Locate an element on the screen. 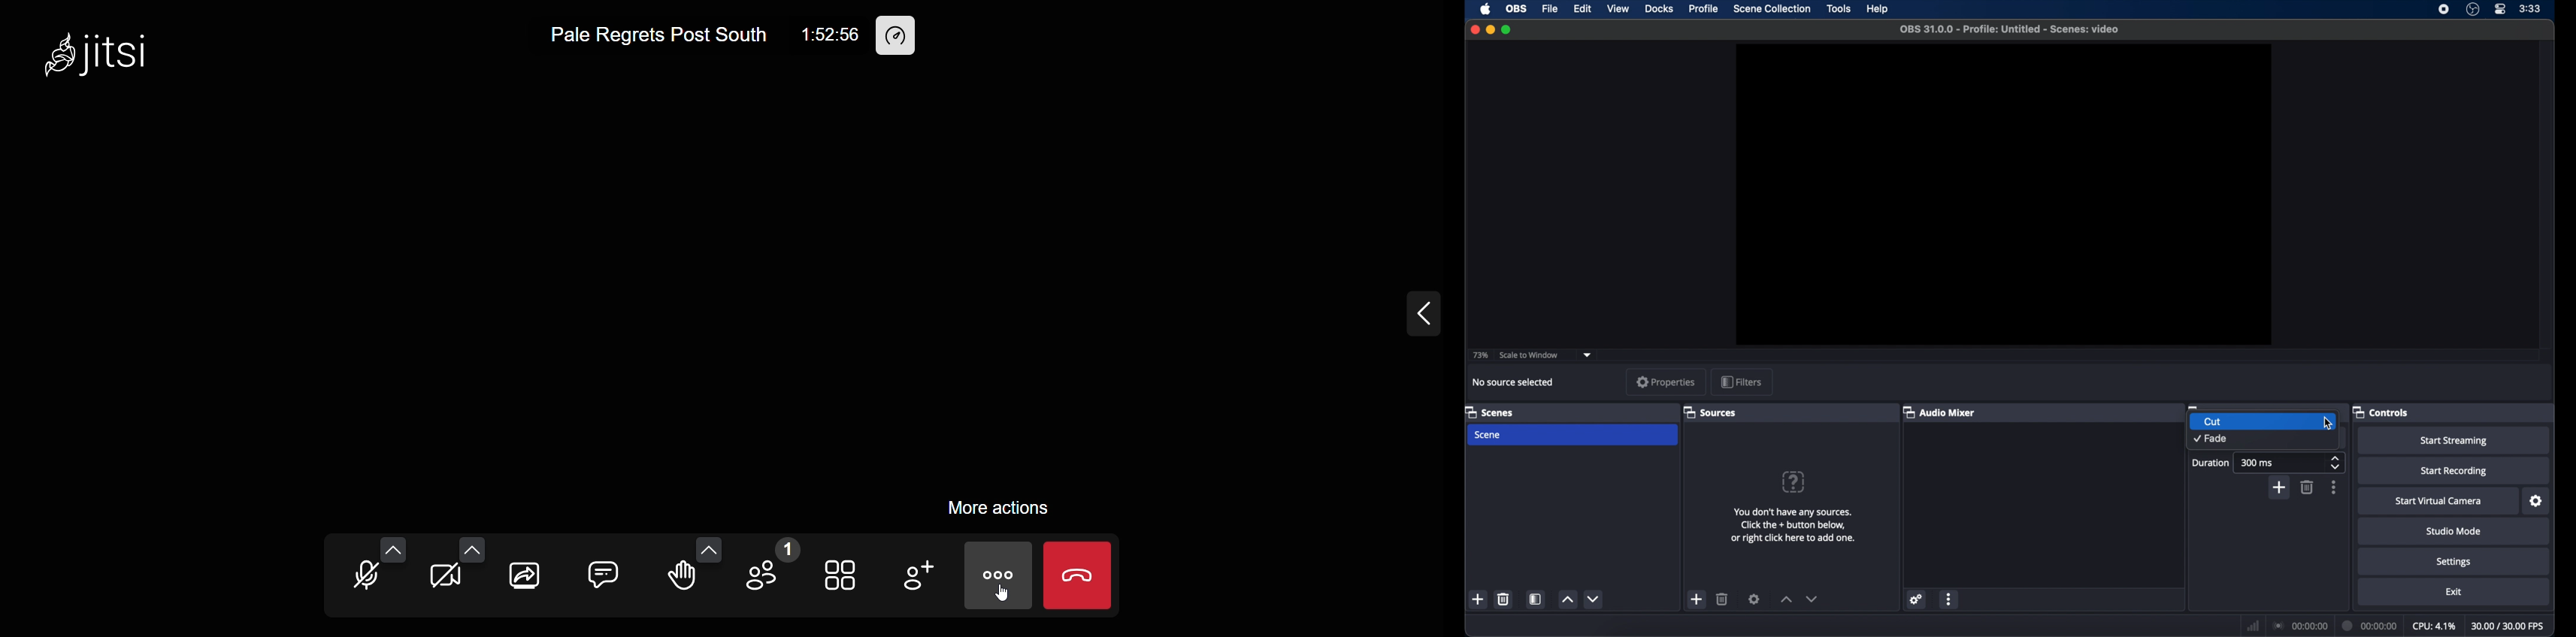  scene is located at coordinates (1488, 435).